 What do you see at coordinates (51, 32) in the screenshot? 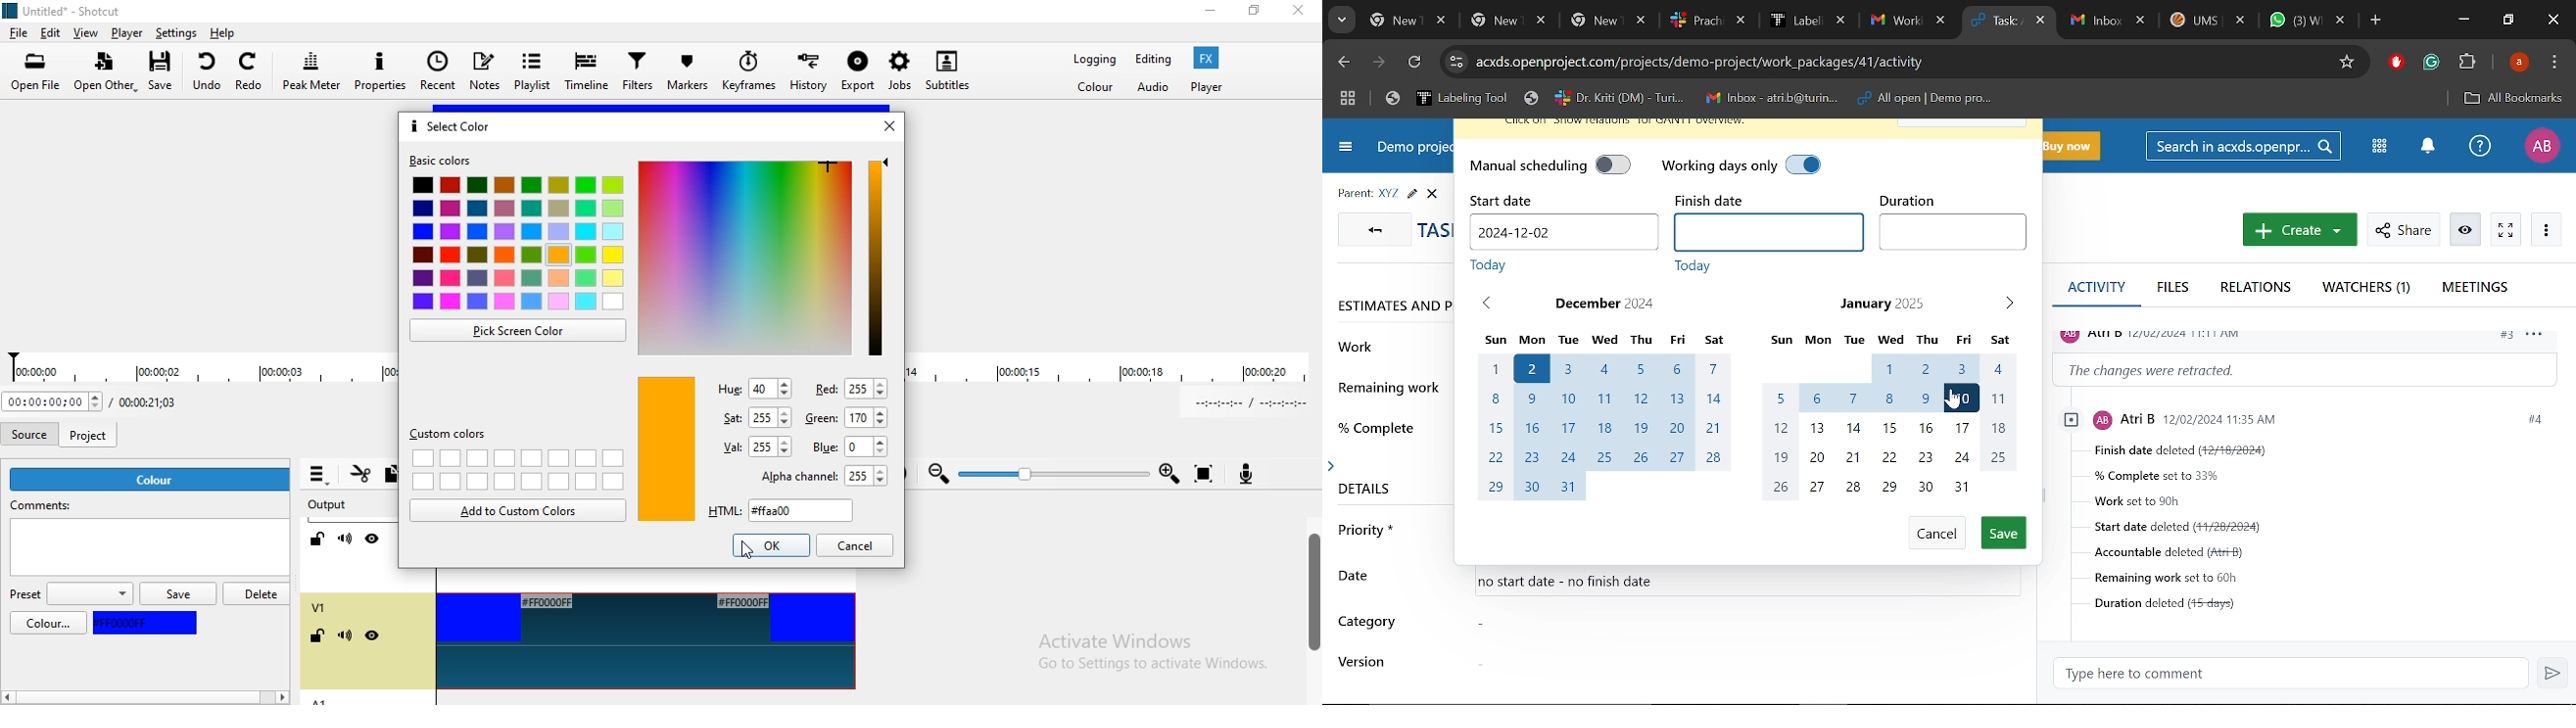
I see `Edit` at bounding box center [51, 32].